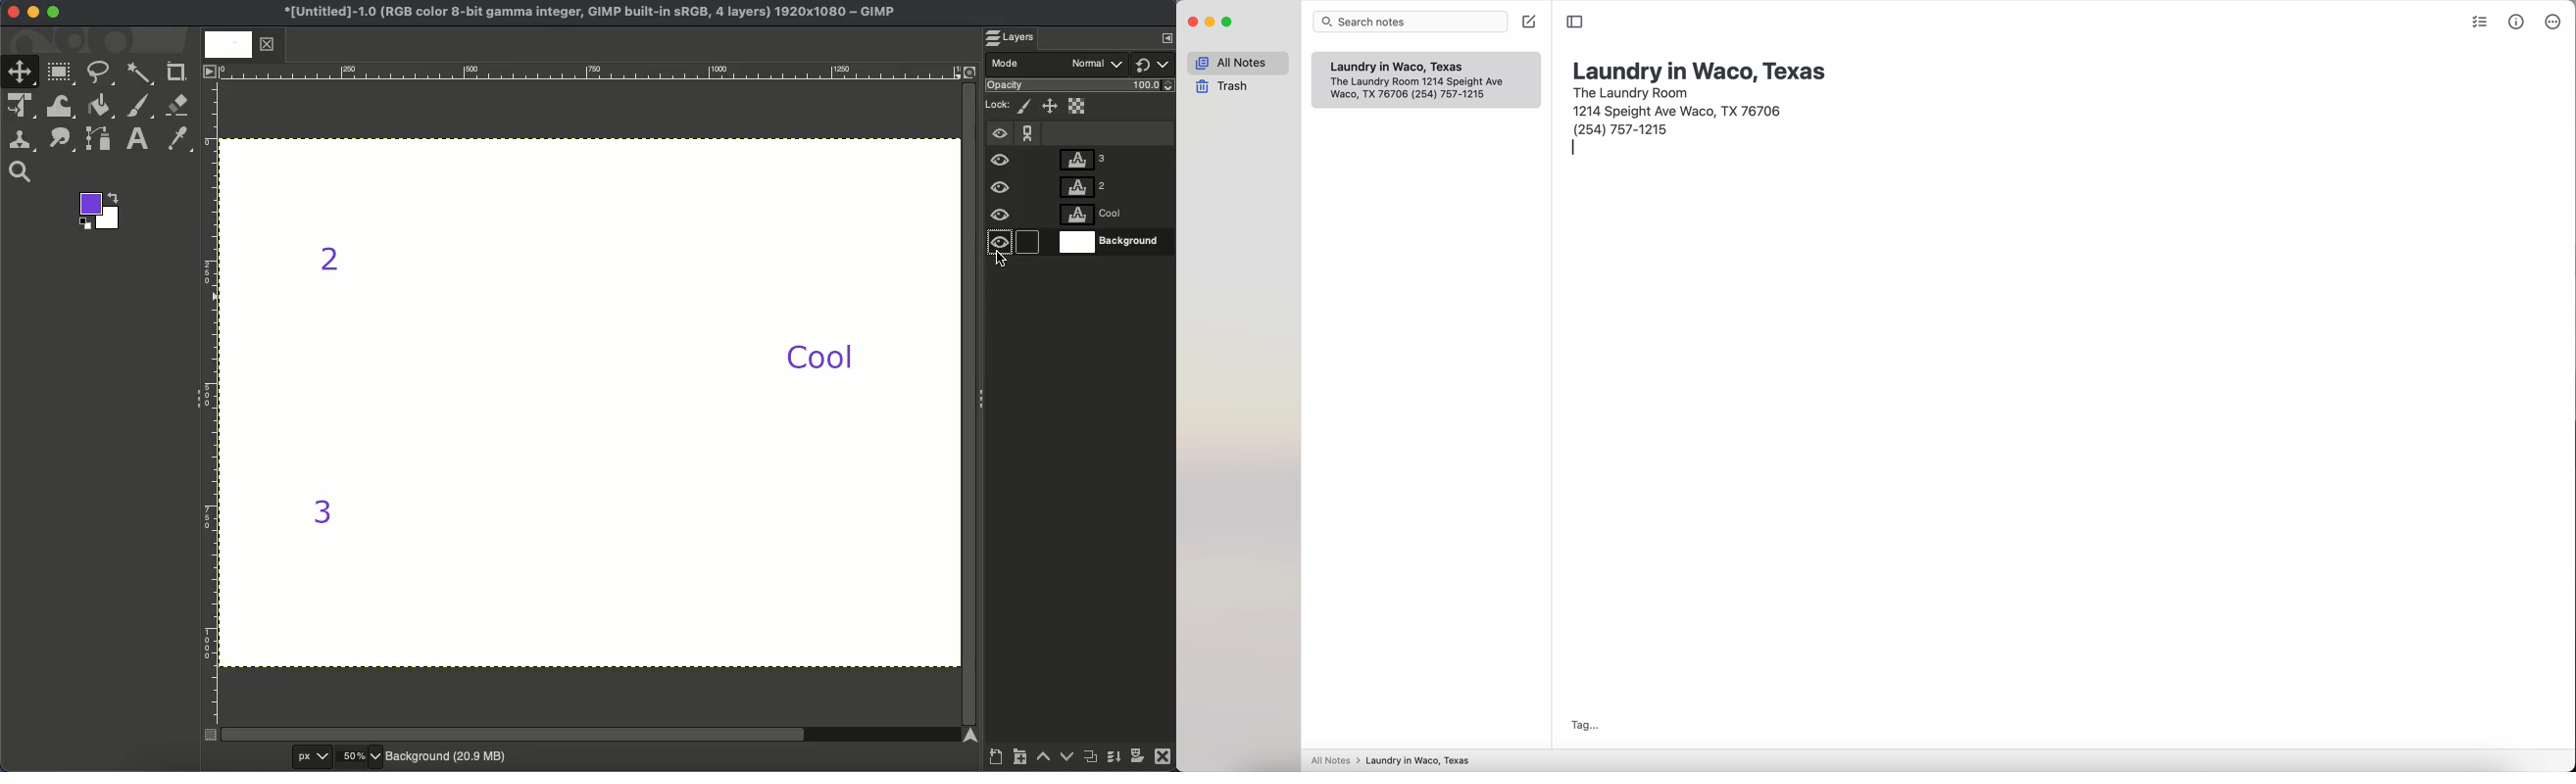  What do you see at coordinates (1210, 22) in the screenshot?
I see `minimize app` at bounding box center [1210, 22].